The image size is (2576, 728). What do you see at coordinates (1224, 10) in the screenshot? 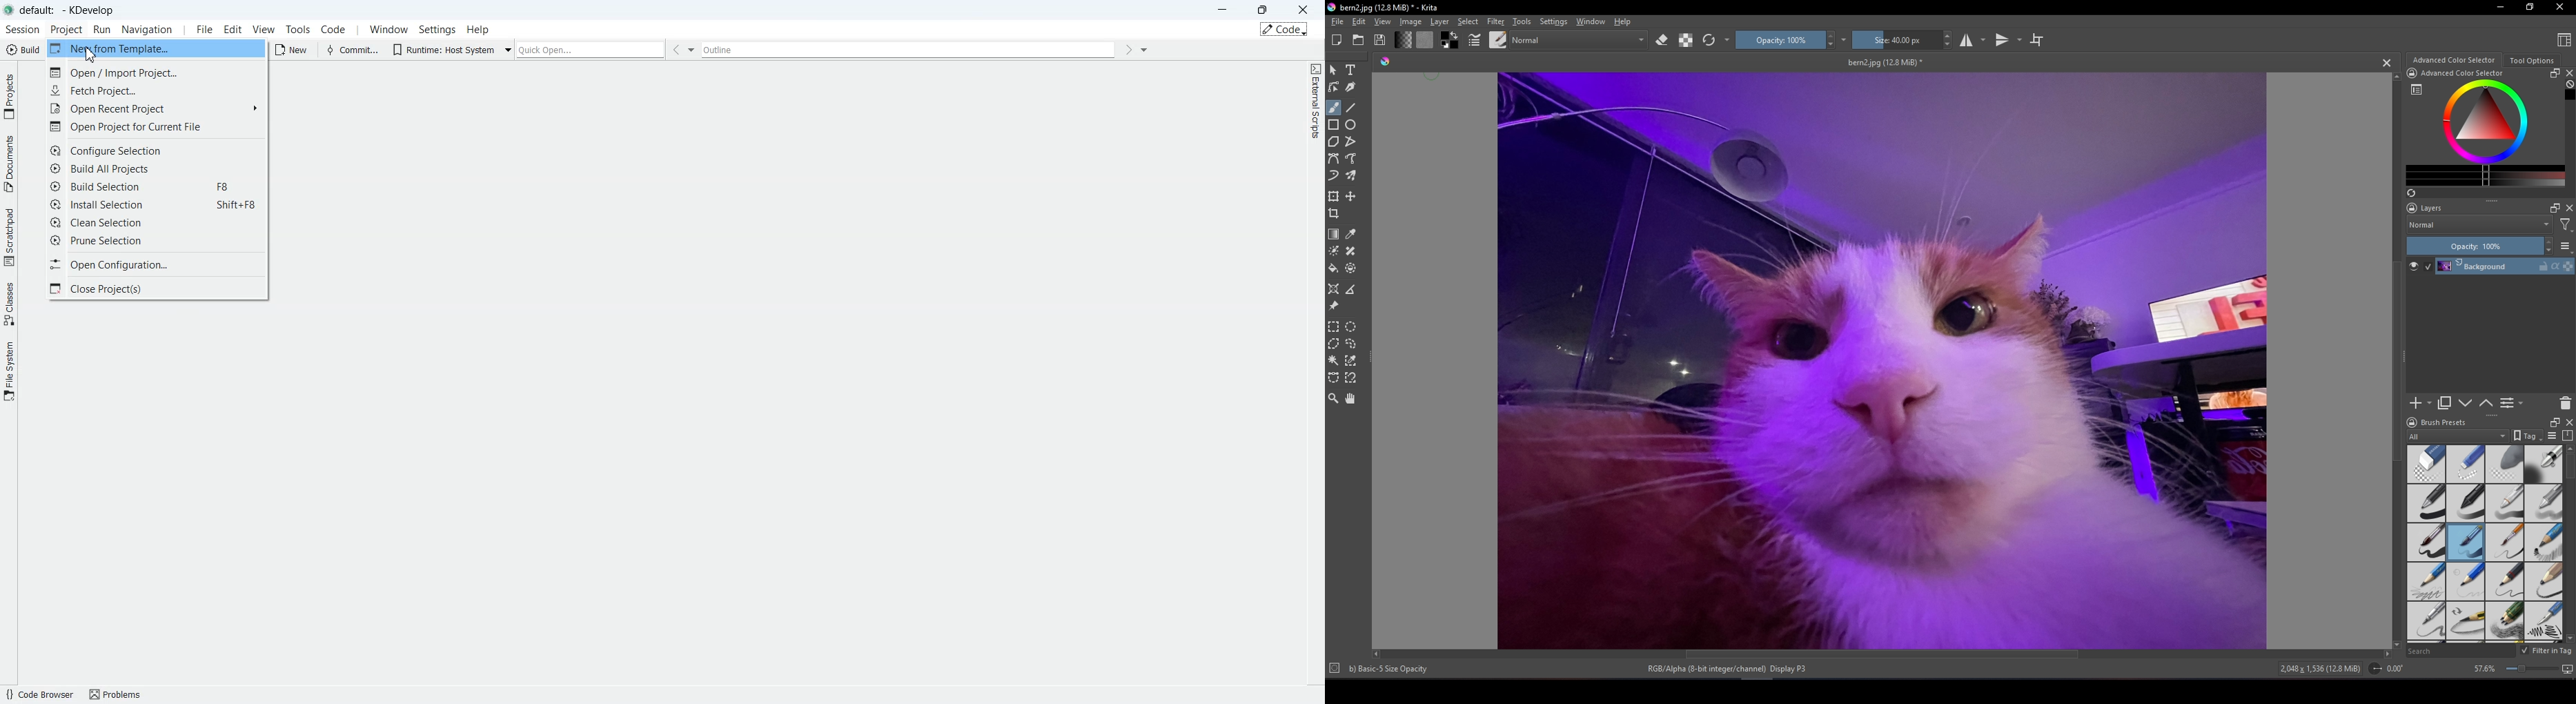
I see `Minimize` at bounding box center [1224, 10].